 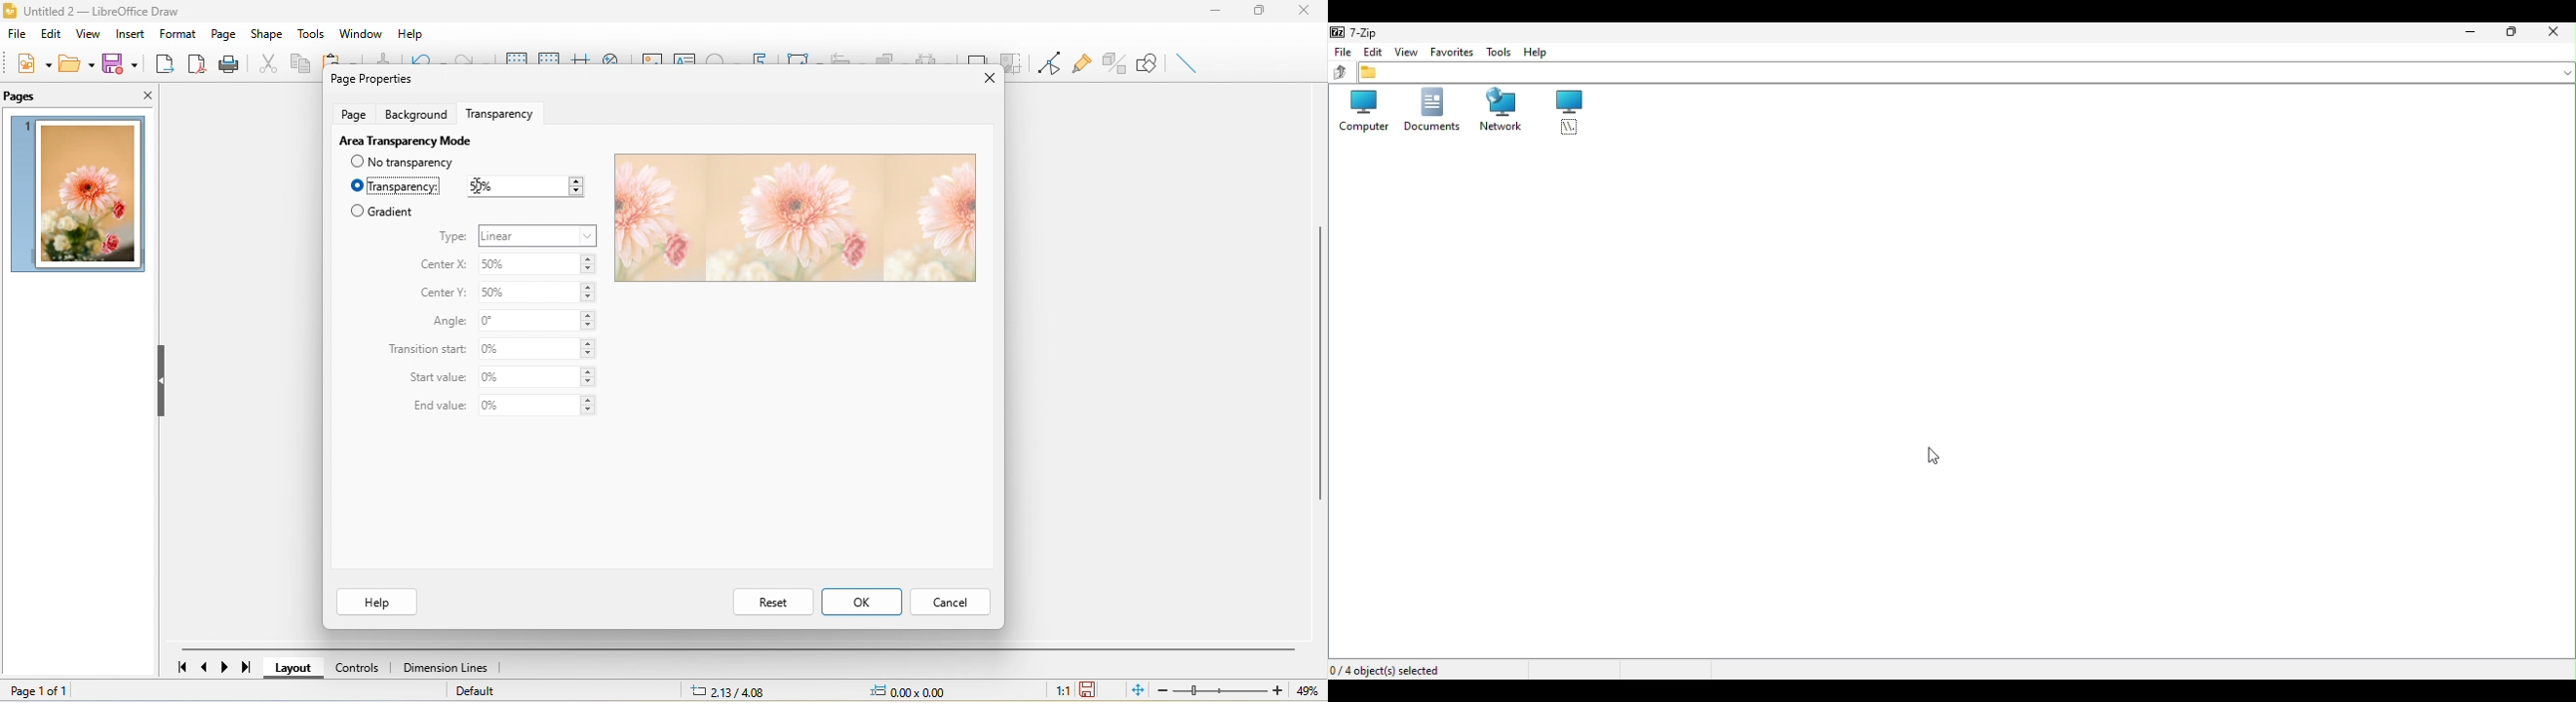 I want to click on page properties, so click(x=369, y=78).